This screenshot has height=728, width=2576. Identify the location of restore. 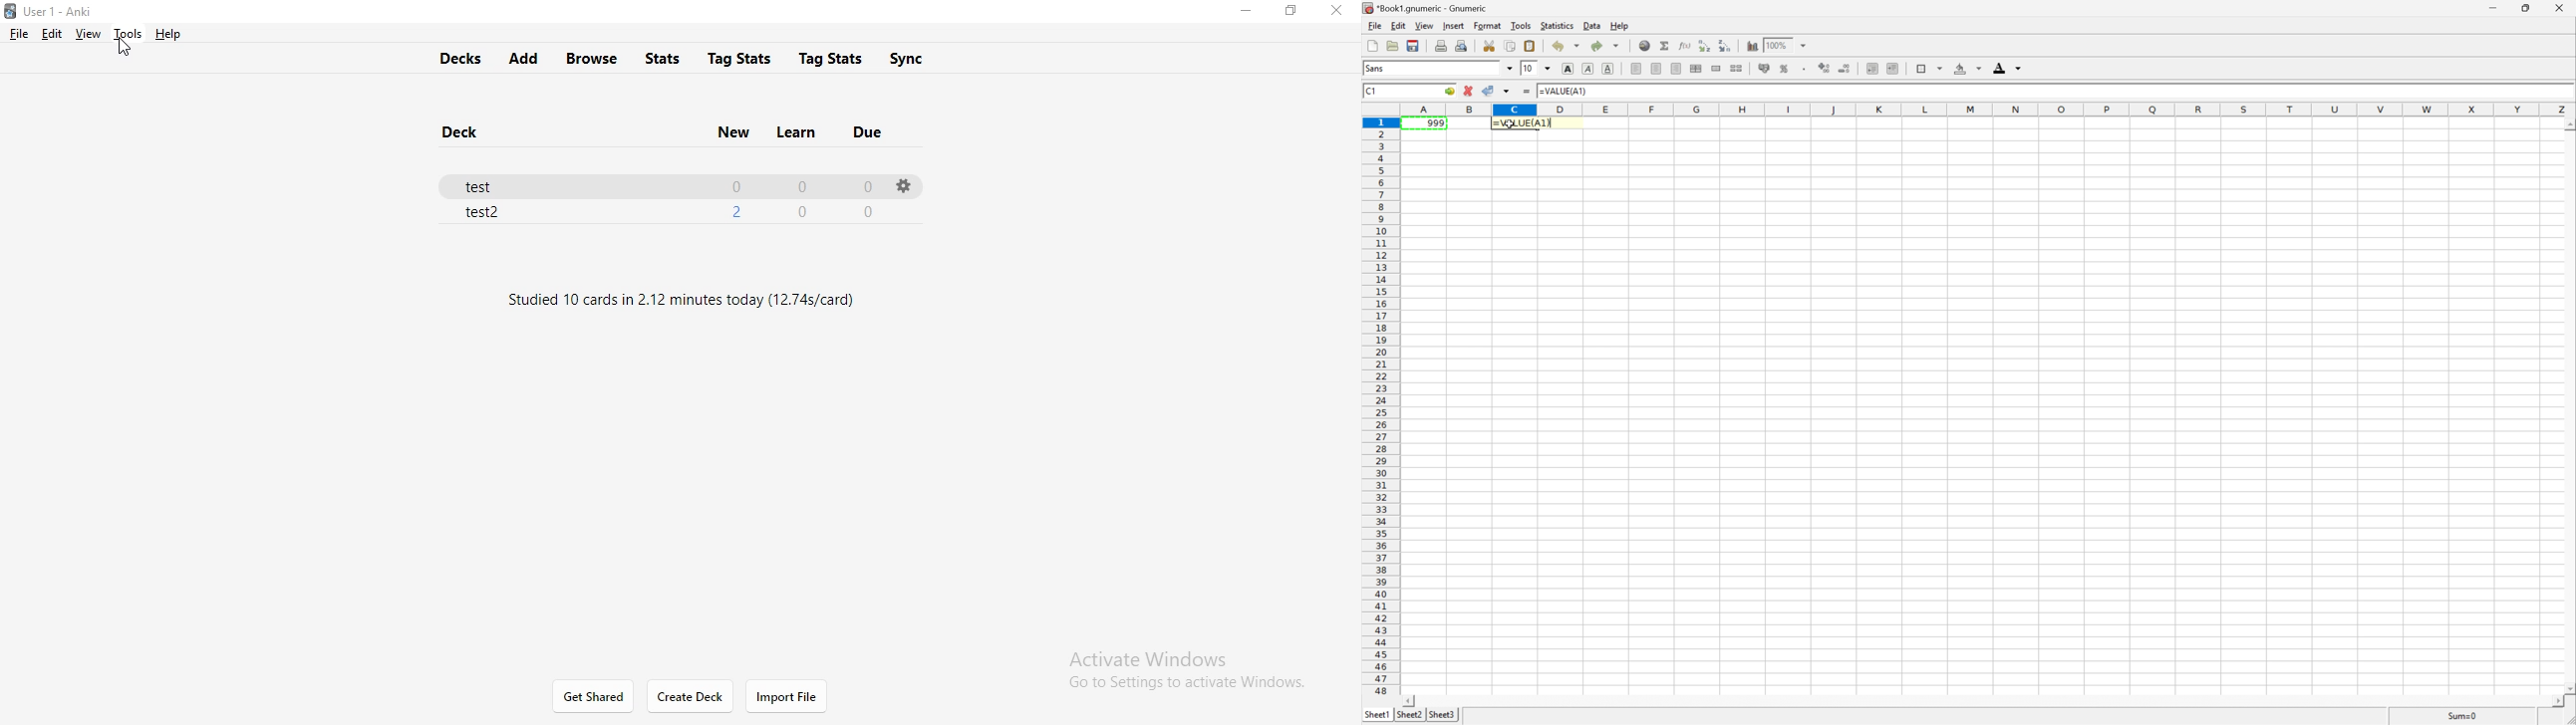
(1292, 13).